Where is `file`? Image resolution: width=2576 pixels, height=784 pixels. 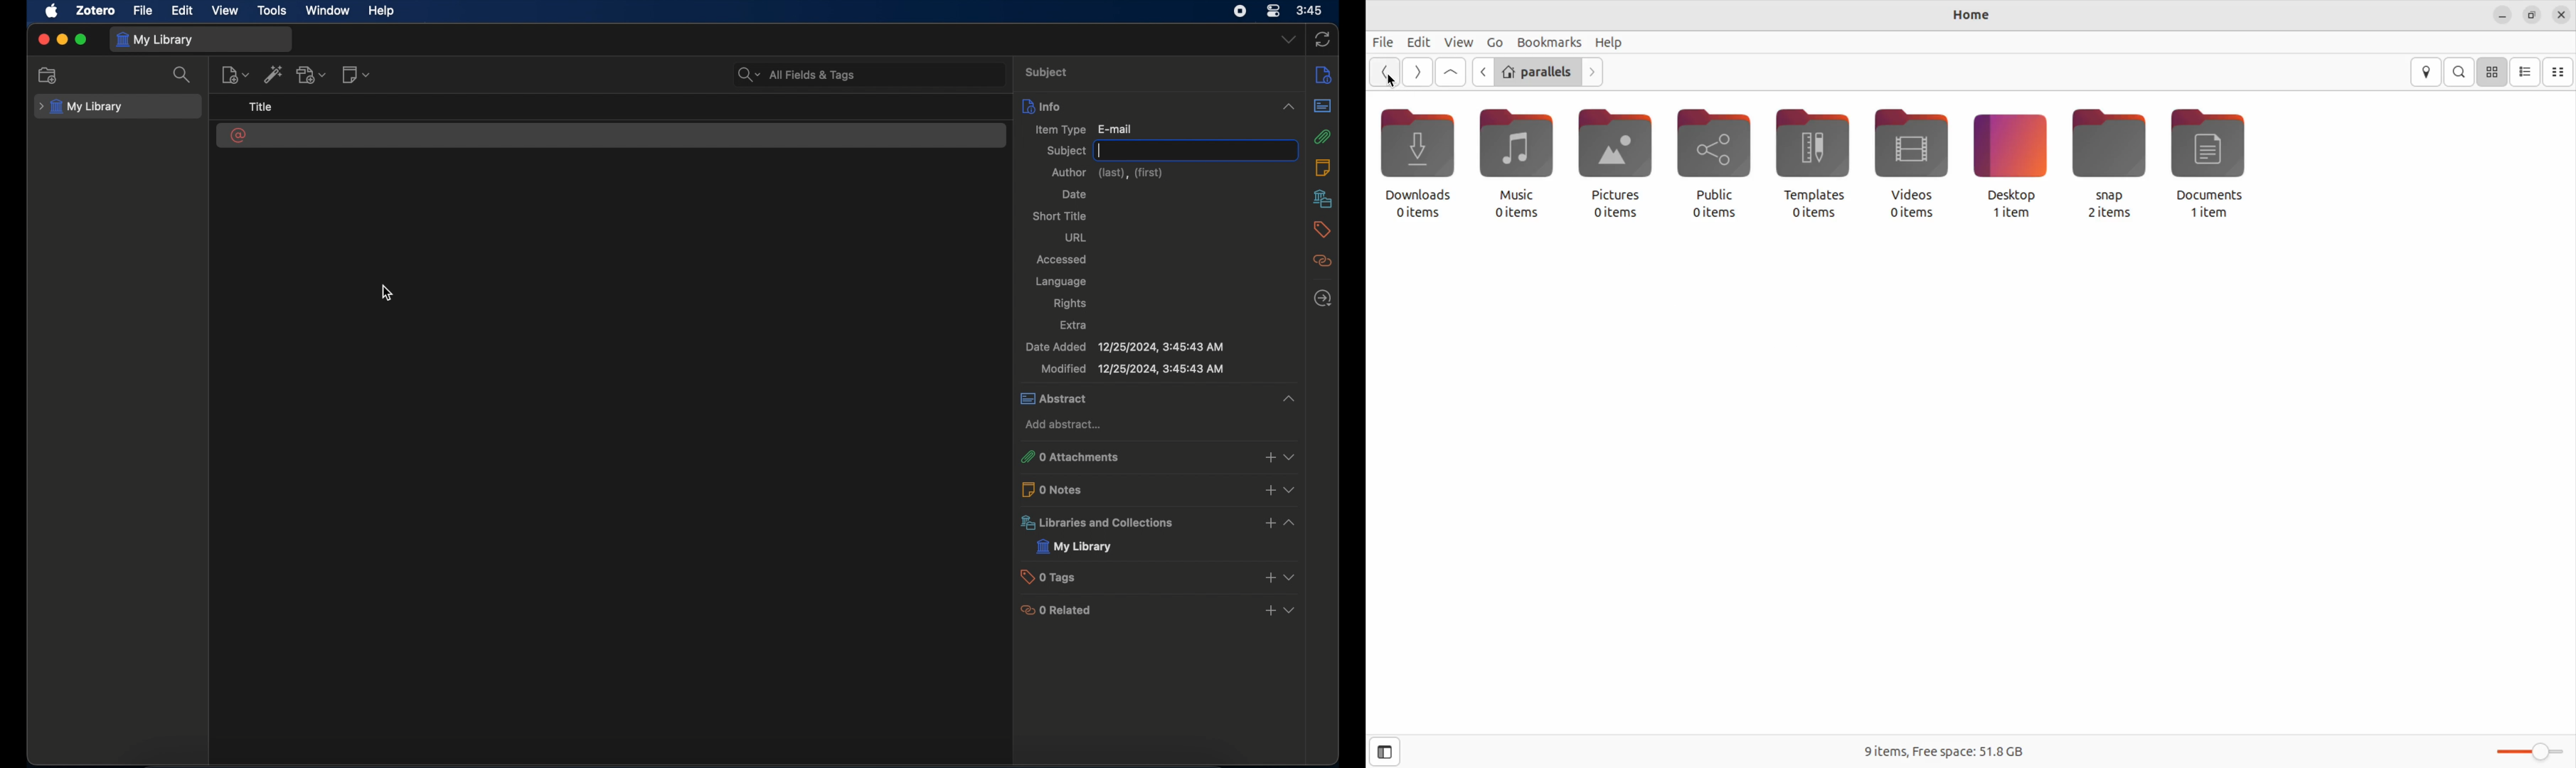
file is located at coordinates (144, 11).